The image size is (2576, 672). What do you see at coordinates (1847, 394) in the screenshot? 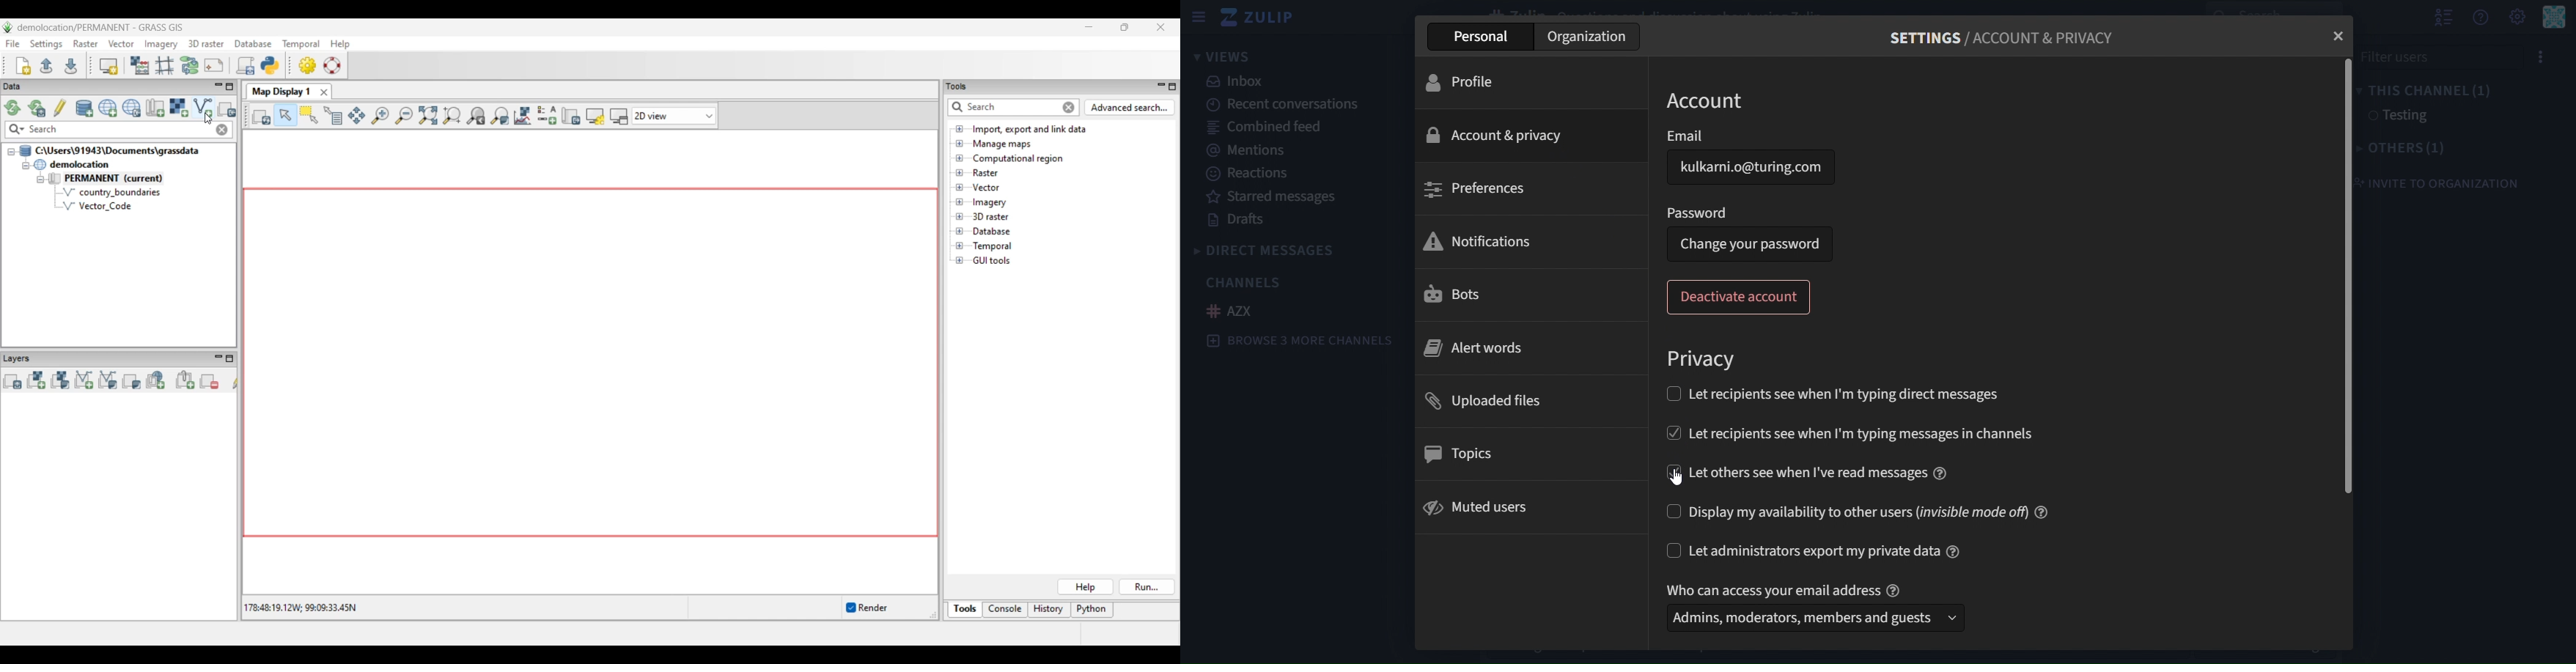
I see `let recipients see when I'm typing direct messages` at bounding box center [1847, 394].